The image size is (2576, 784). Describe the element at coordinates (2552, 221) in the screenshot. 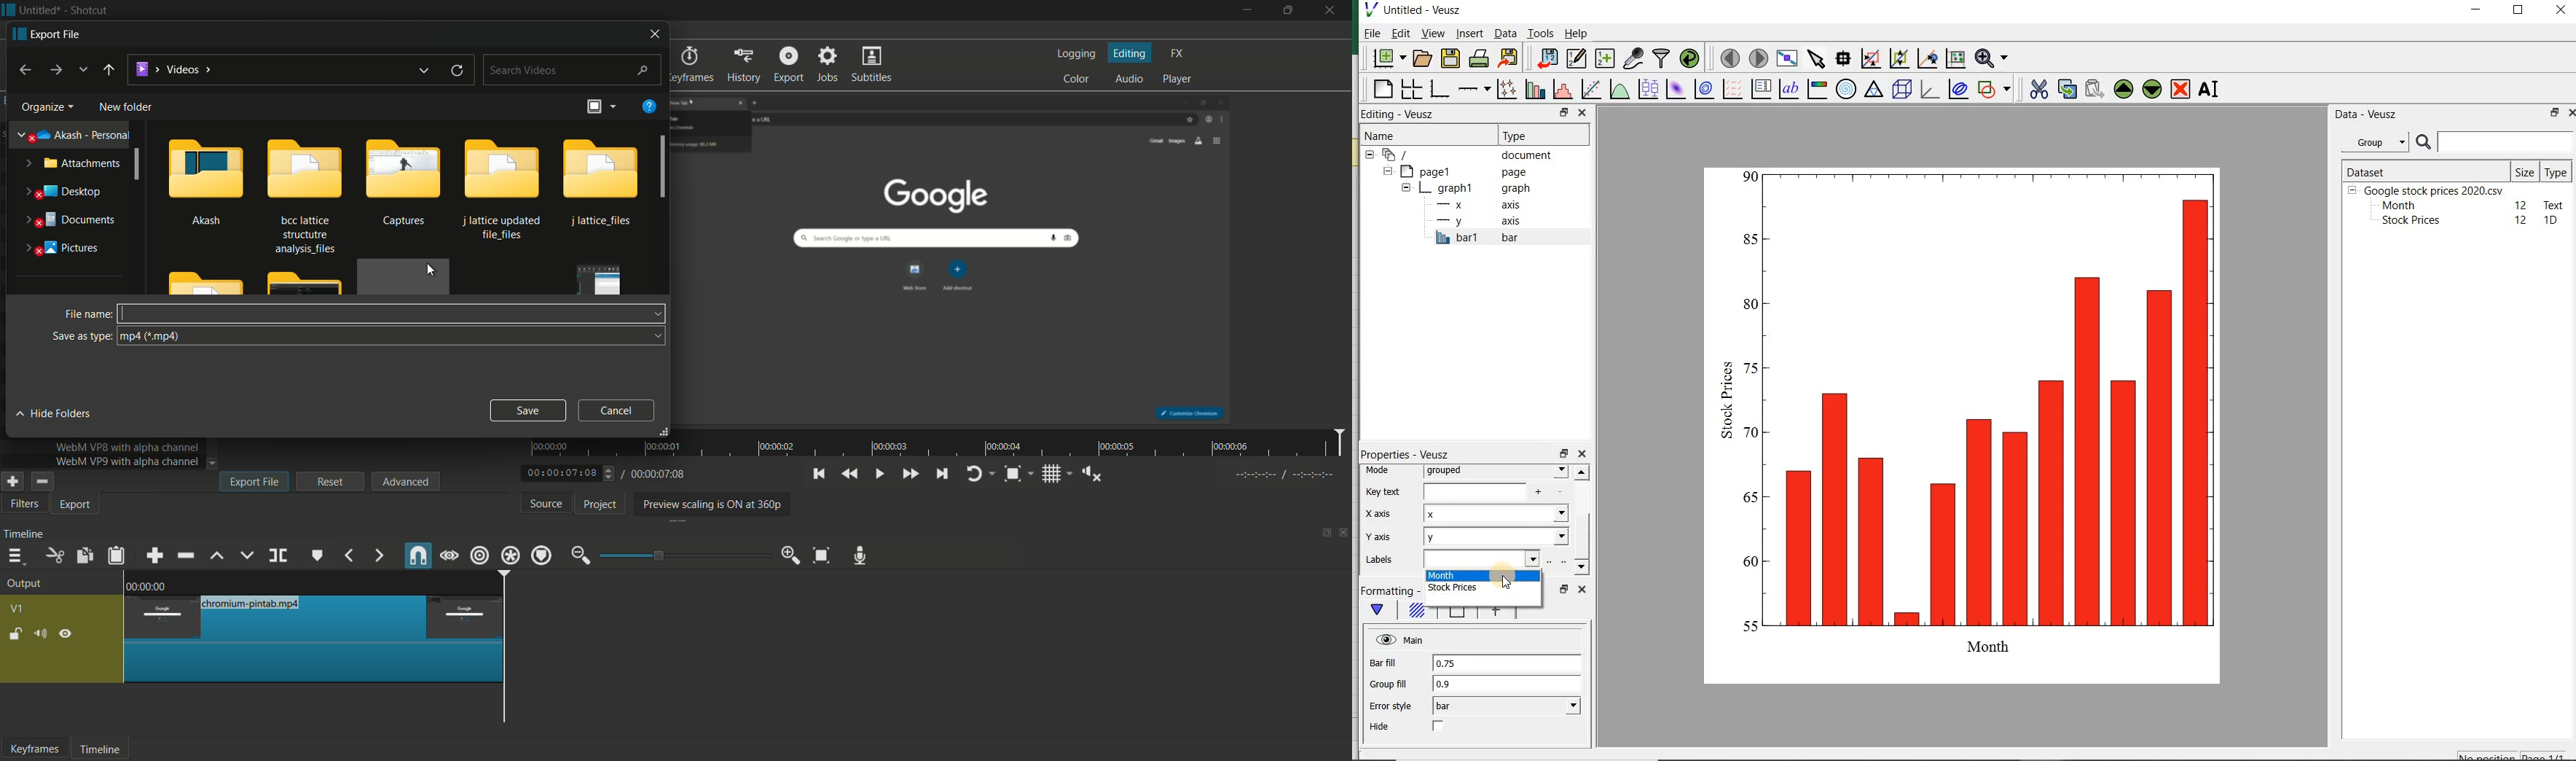

I see `1D` at that location.